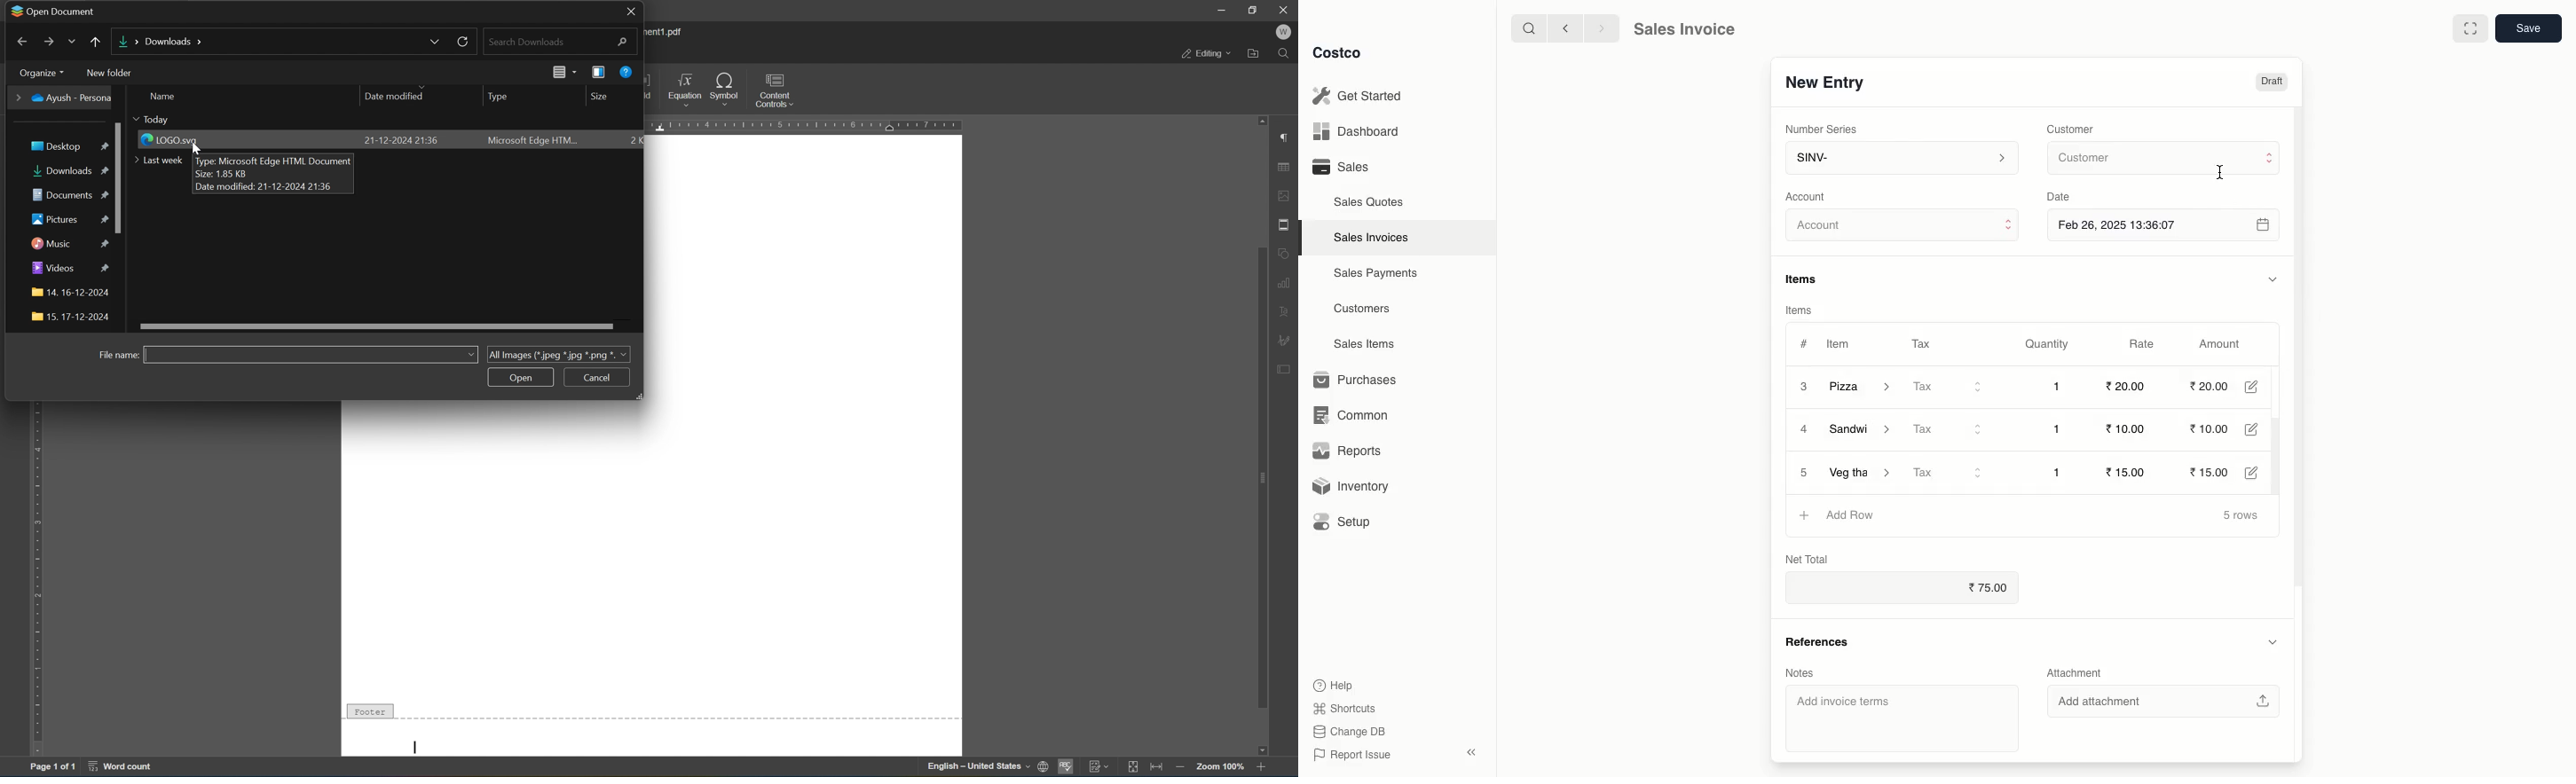 The image size is (2576, 784). I want to click on zoom out, so click(1180, 766).